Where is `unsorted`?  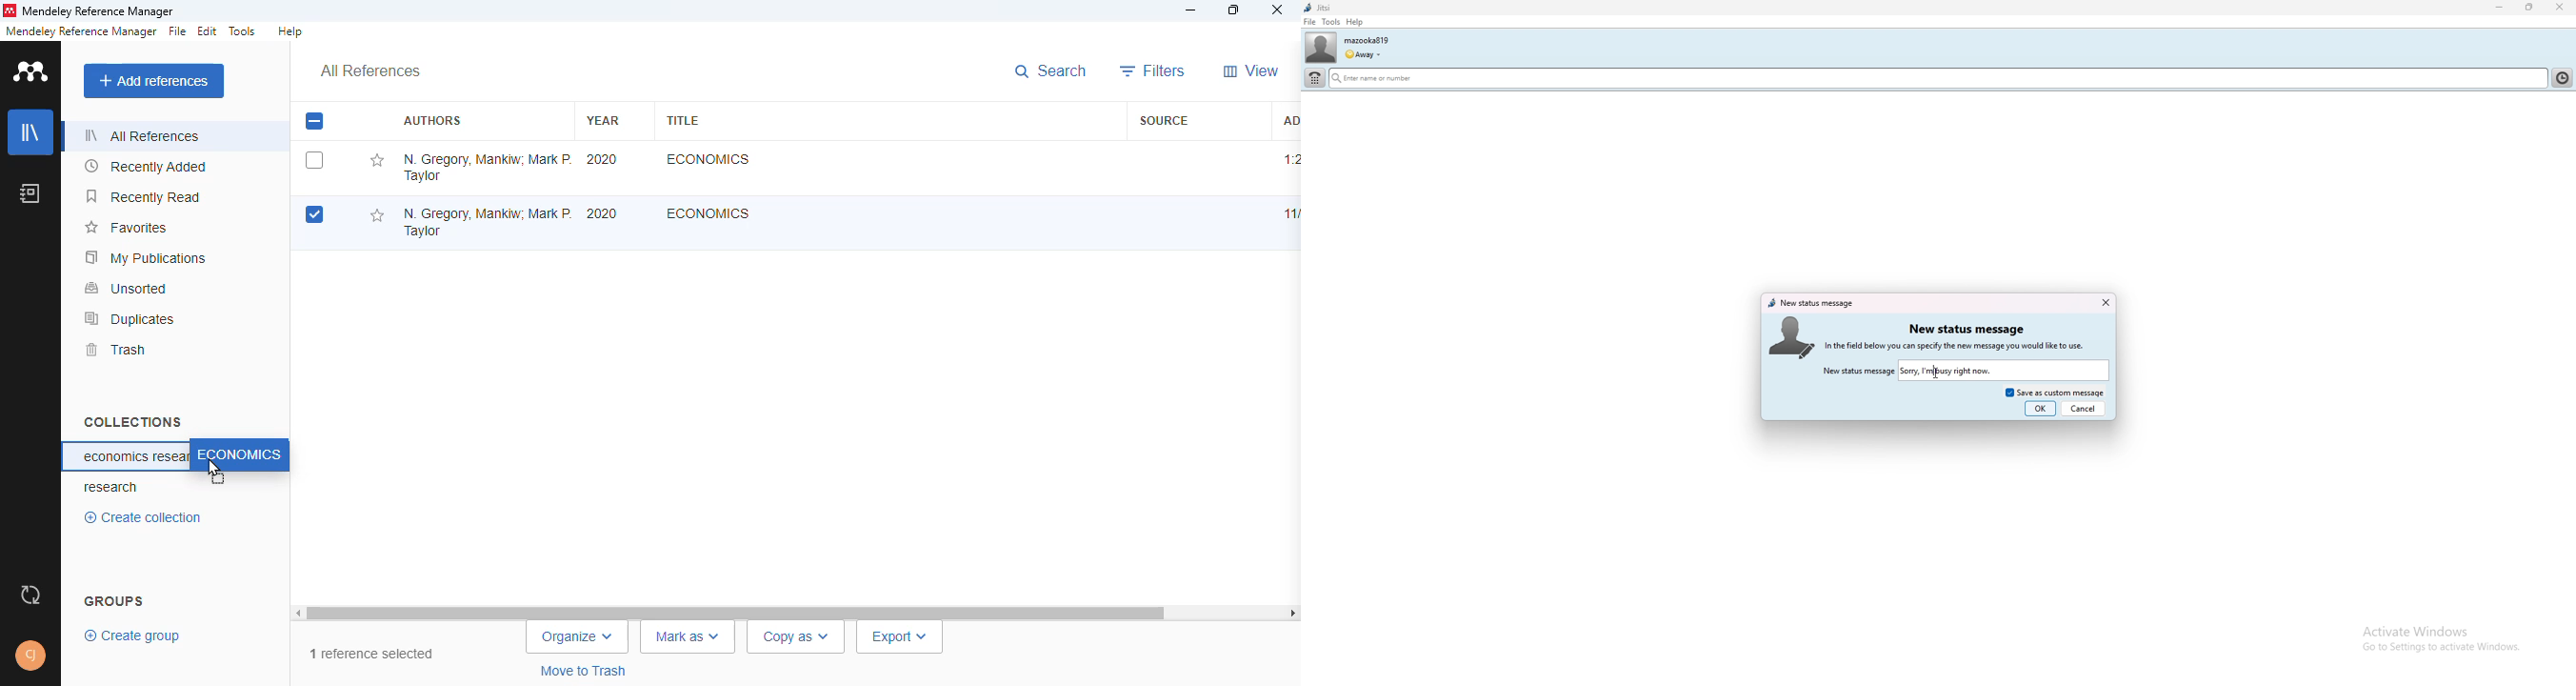 unsorted is located at coordinates (127, 288).